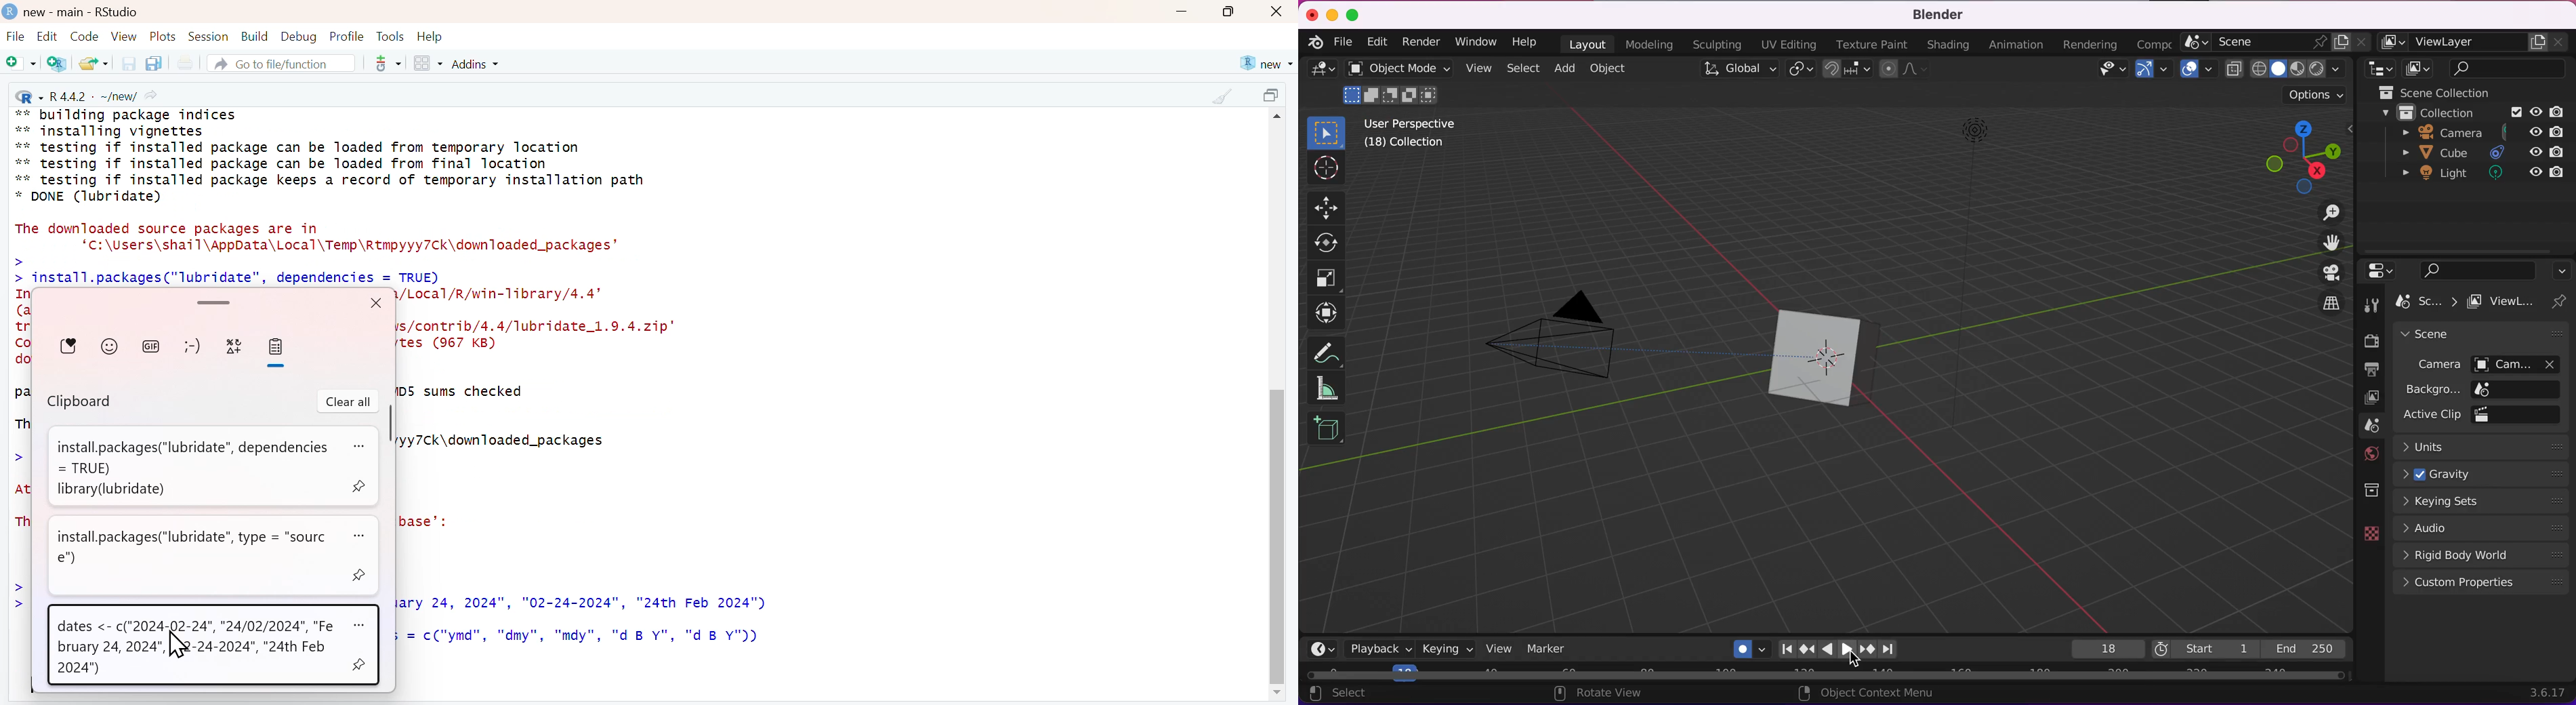  What do you see at coordinates (2480, 390) in the screenshot?
I see `background` at bounding box center [2480, 390].